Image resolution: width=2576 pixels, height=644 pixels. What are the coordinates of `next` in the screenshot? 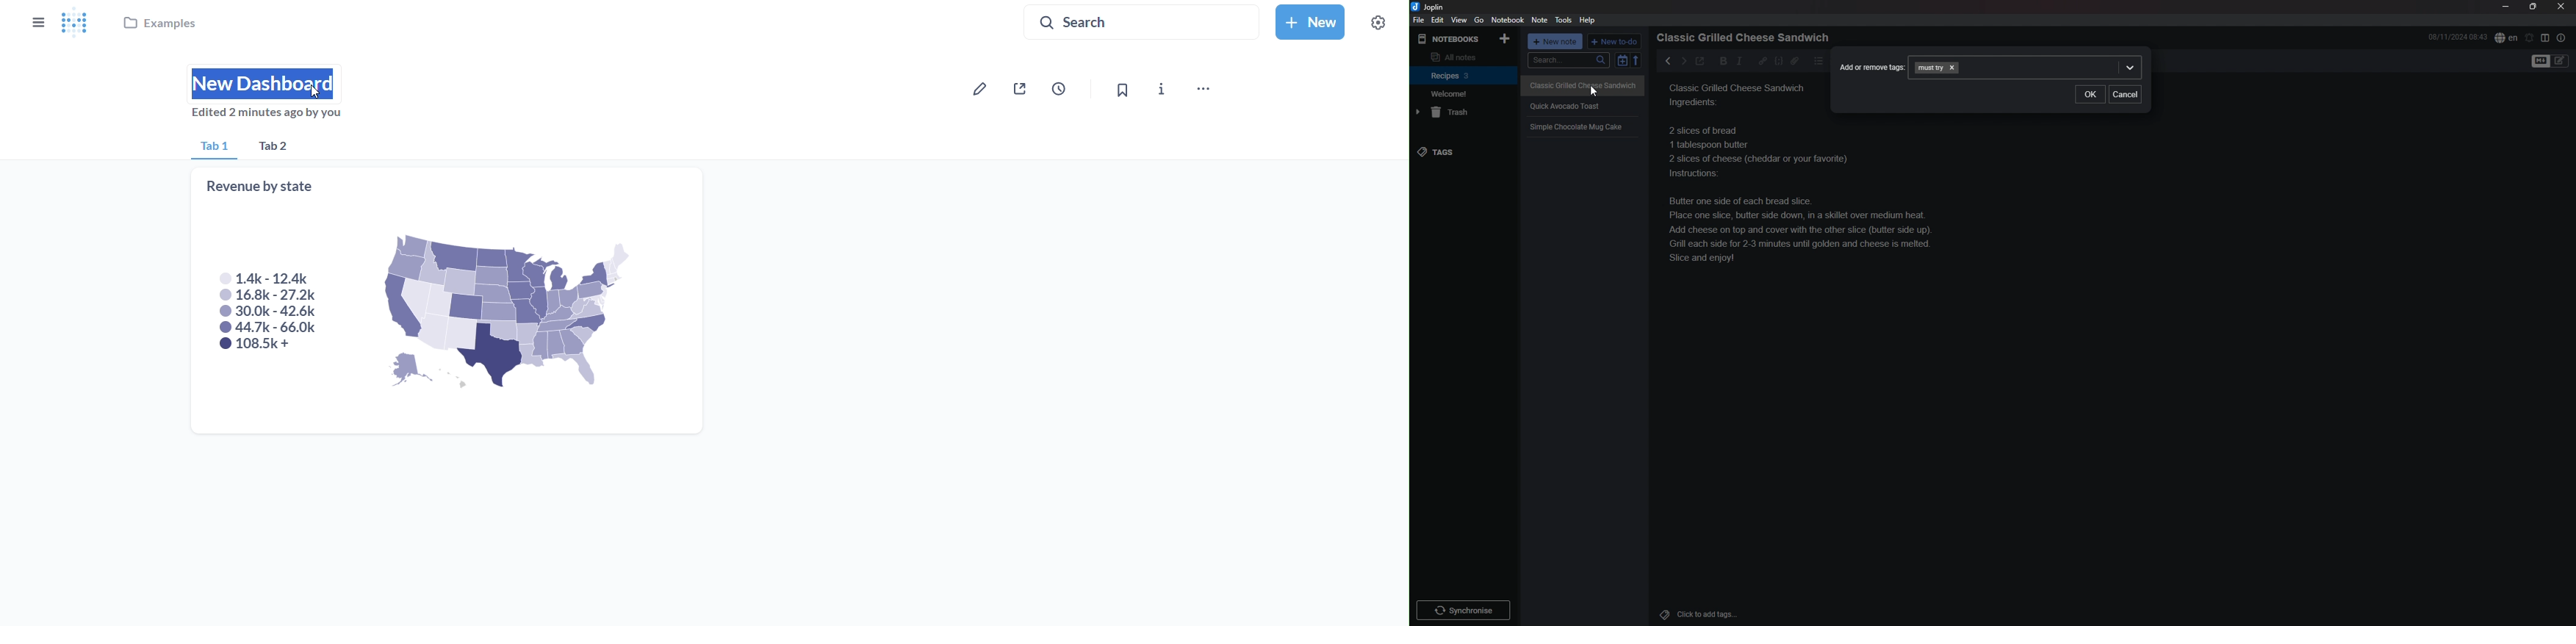 It's located at (1683, 61).